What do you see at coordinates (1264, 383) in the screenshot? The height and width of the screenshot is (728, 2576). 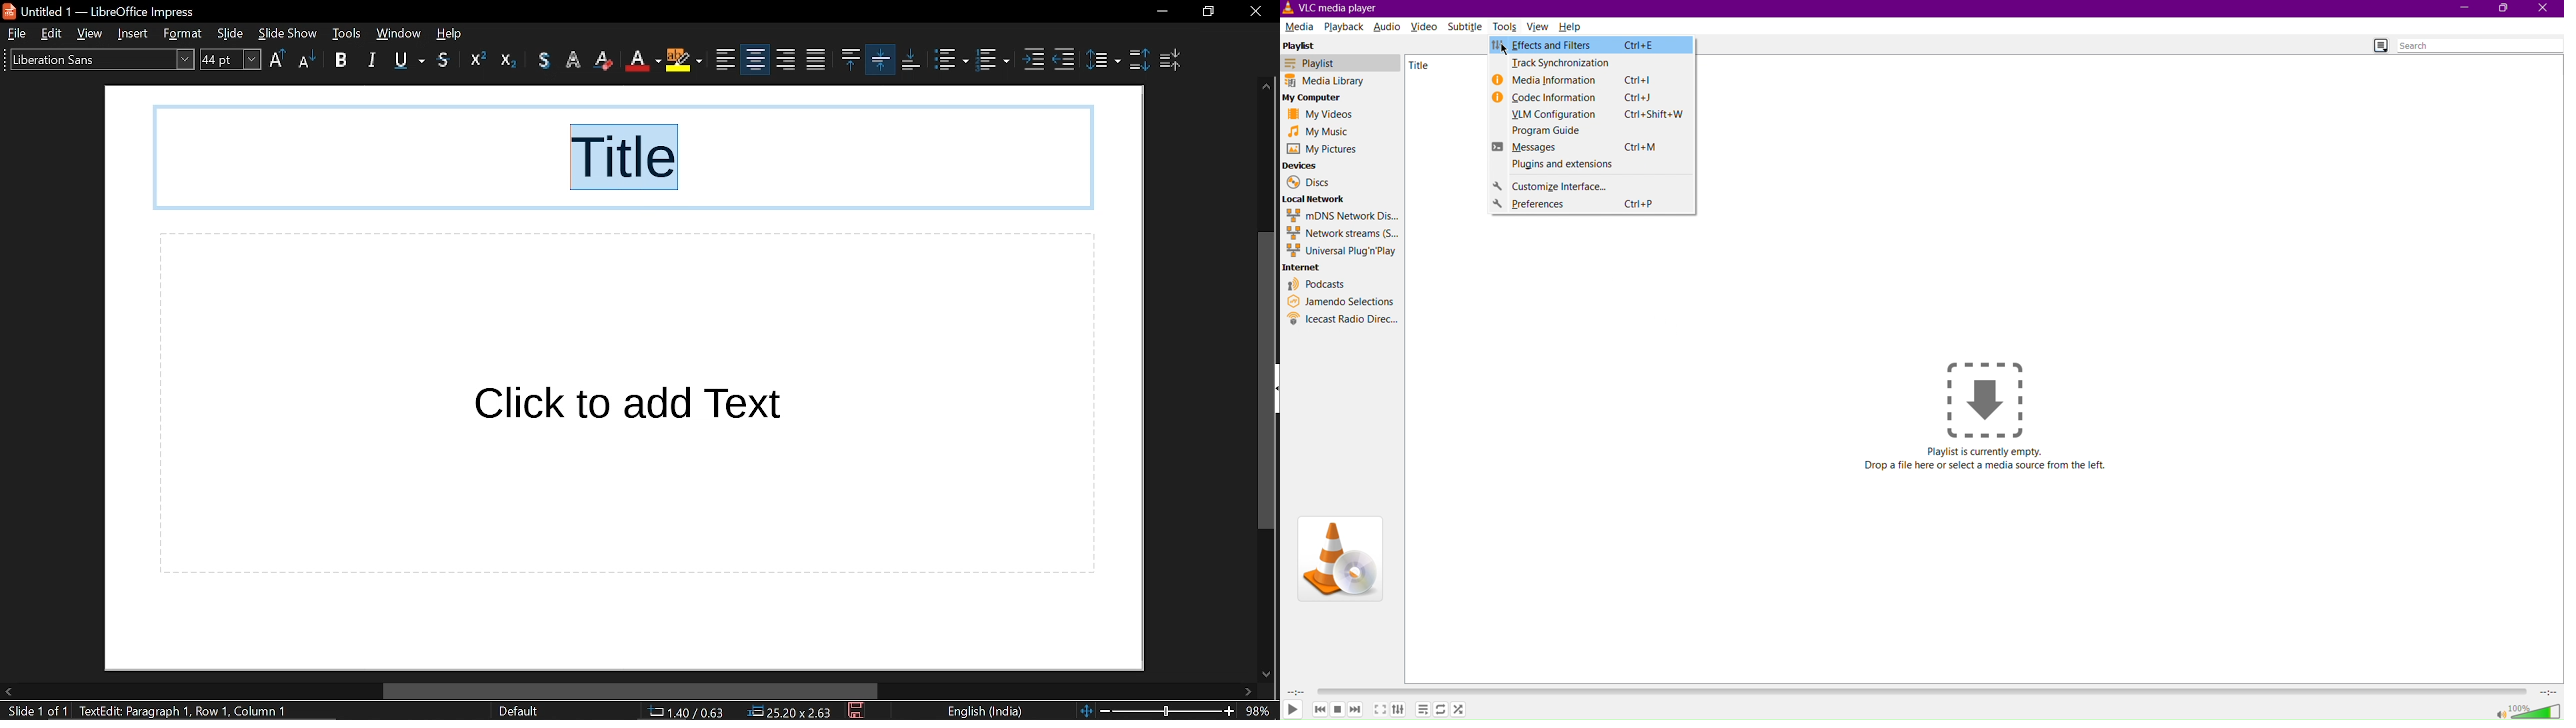 I see `vertical scrollbar` at bounding box center [1264, 383].